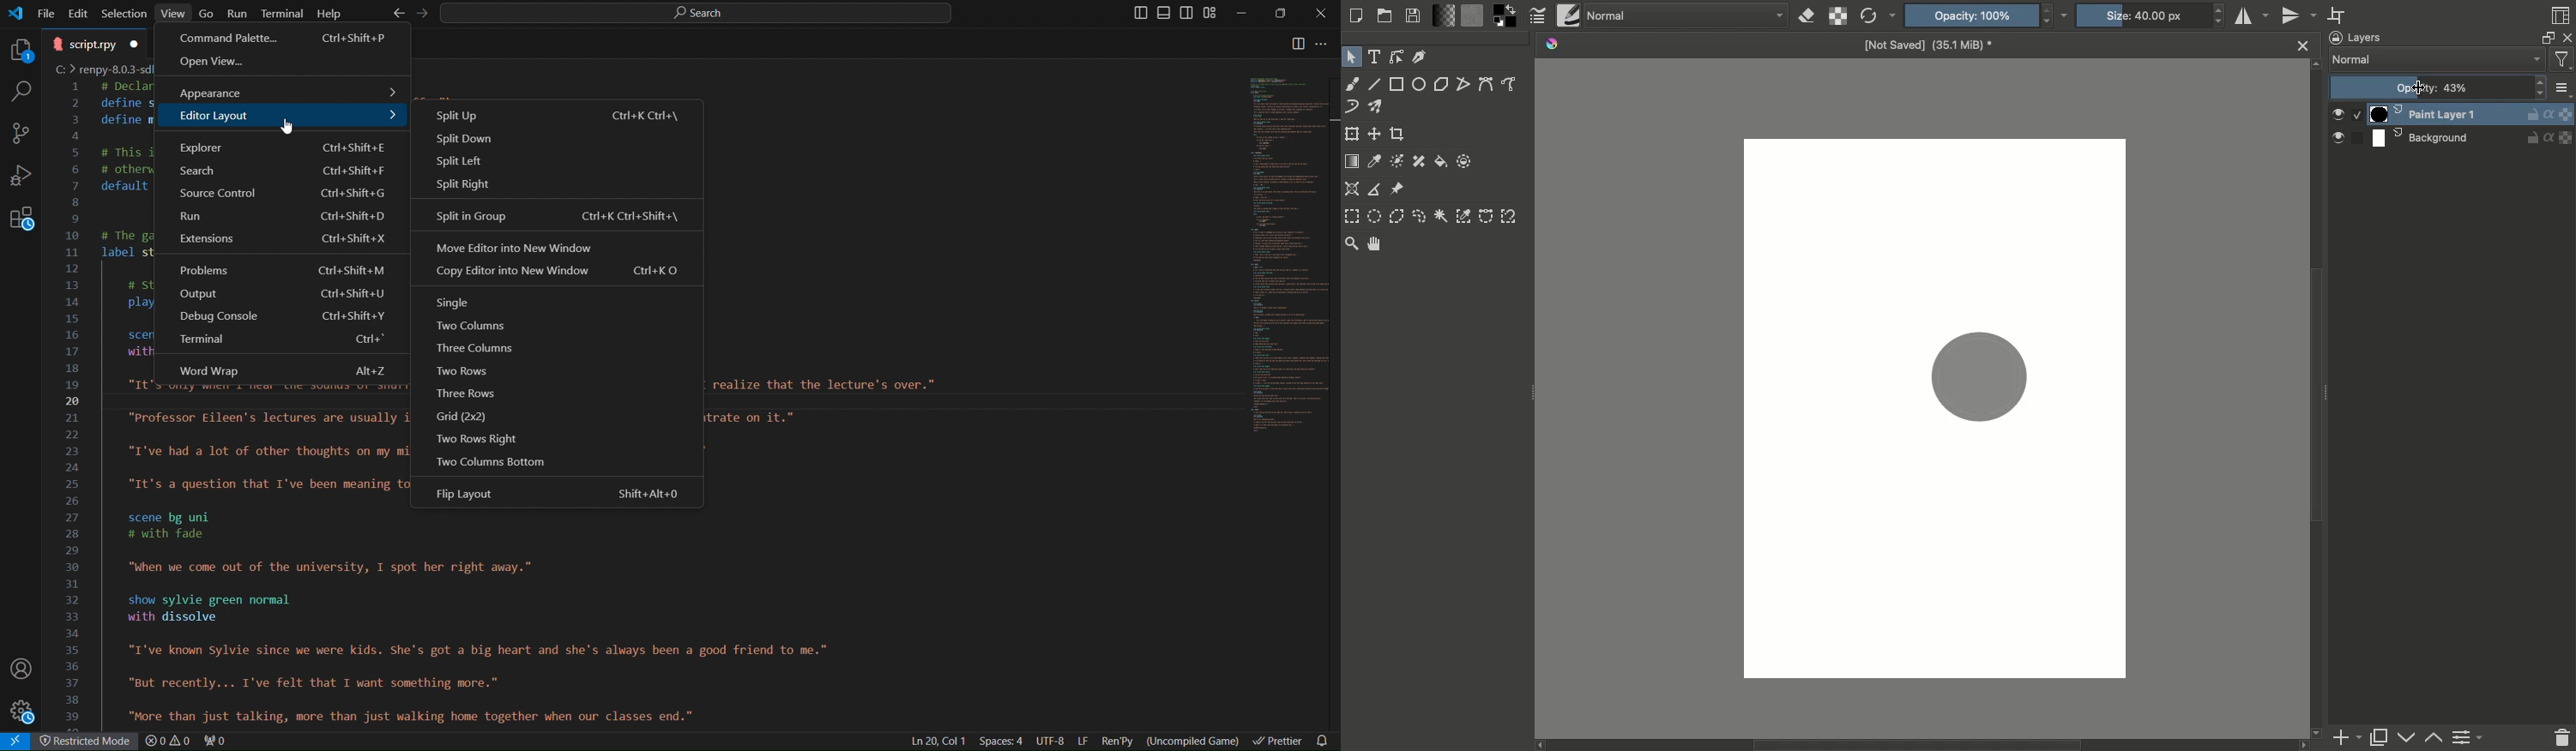  What do you see at coordinates (282, 242) in the screenshot?
I see `Extensions   ctrl+shift+X` at bounding box center [282, 242].